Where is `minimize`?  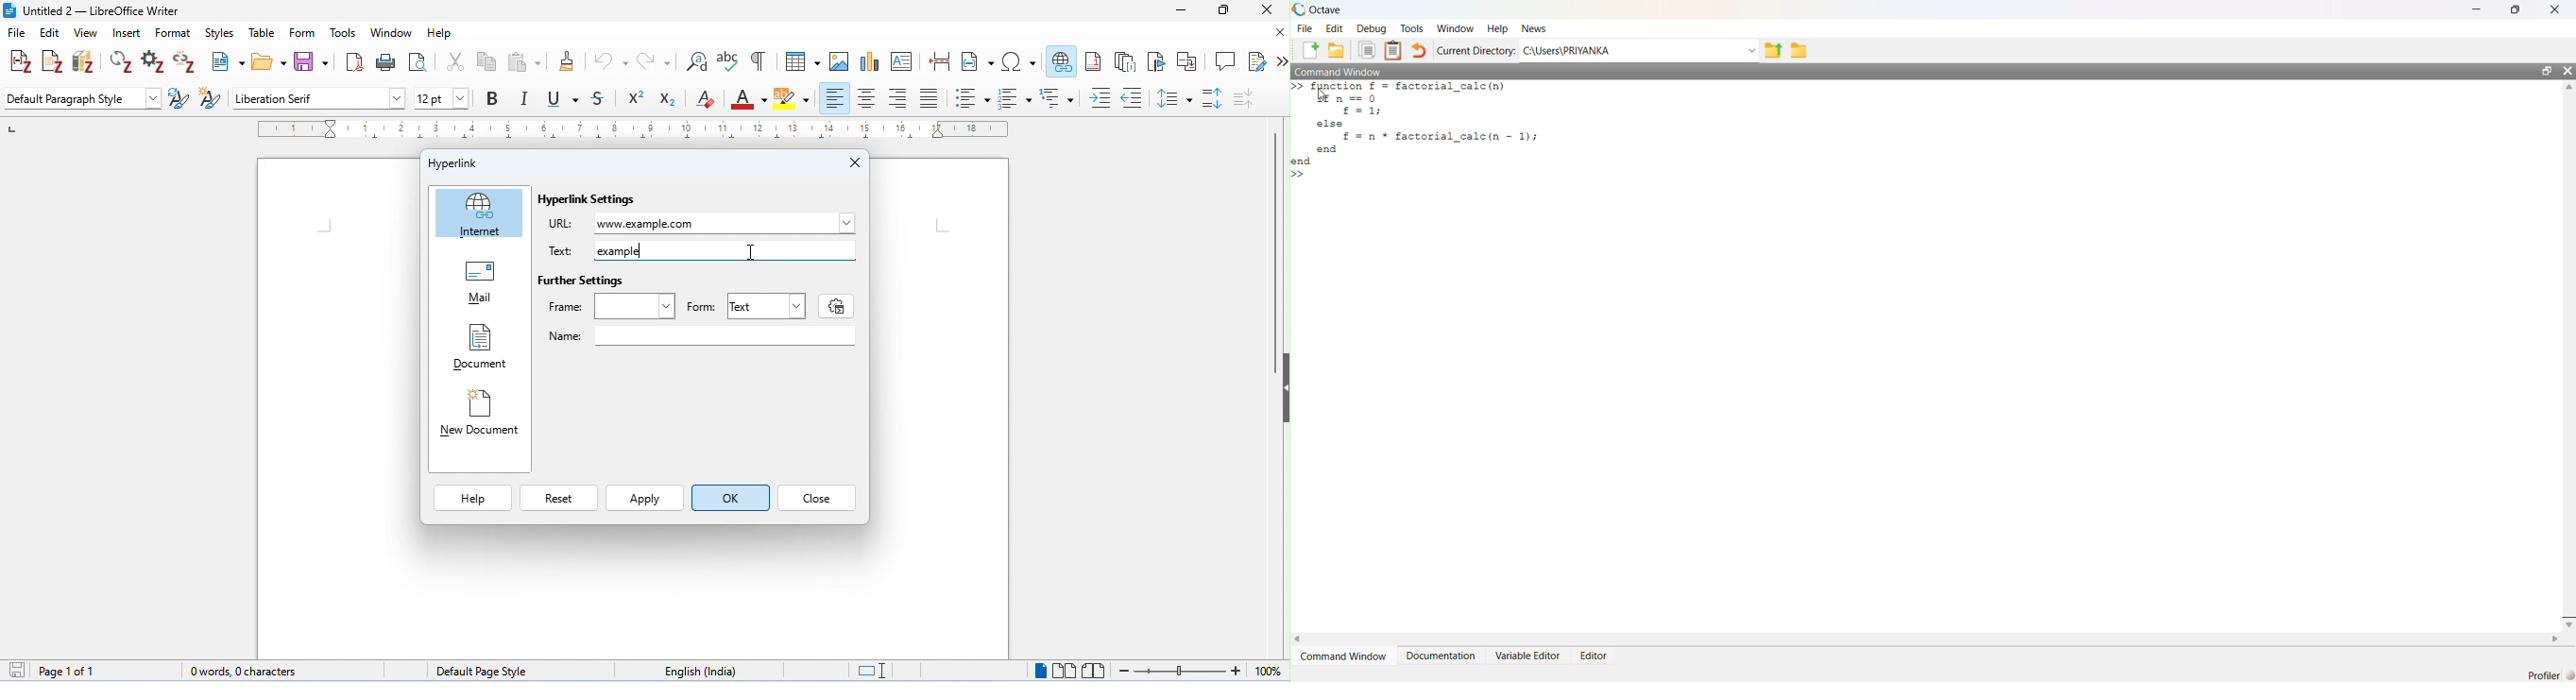
minimize is located at coordinates (1179, 11).